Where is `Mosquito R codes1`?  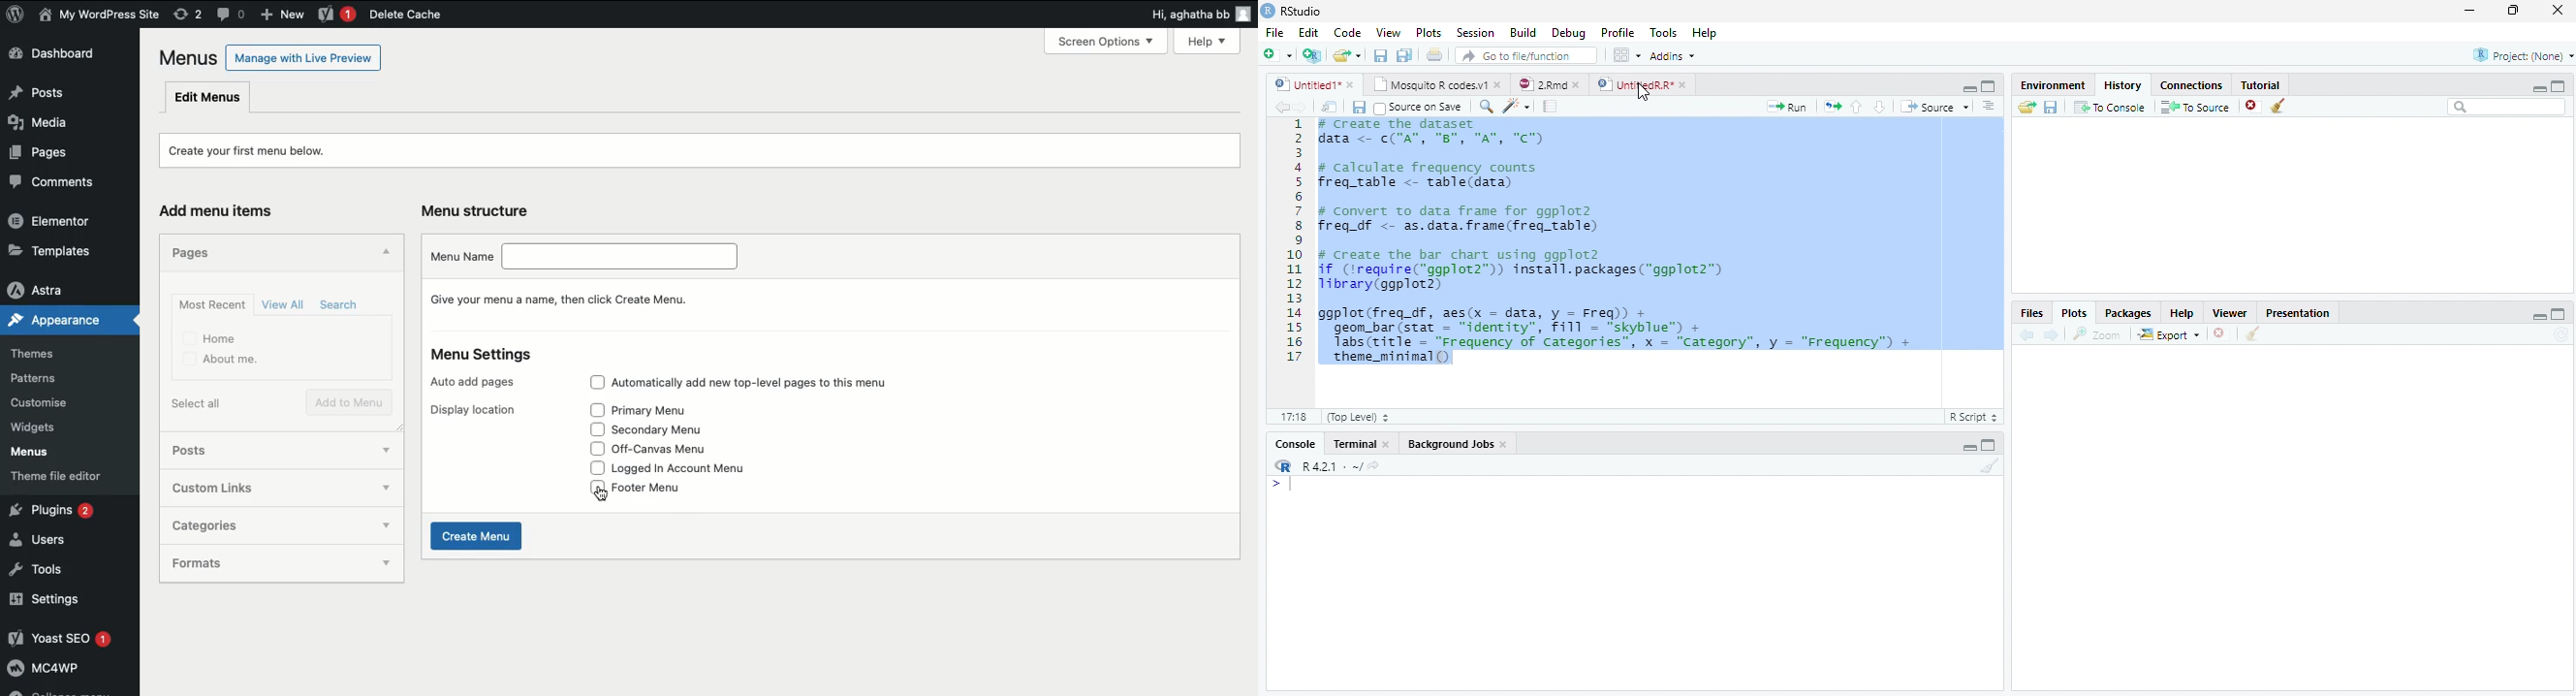 Mosquito R codes1 is located at coordinates (1436, 87).